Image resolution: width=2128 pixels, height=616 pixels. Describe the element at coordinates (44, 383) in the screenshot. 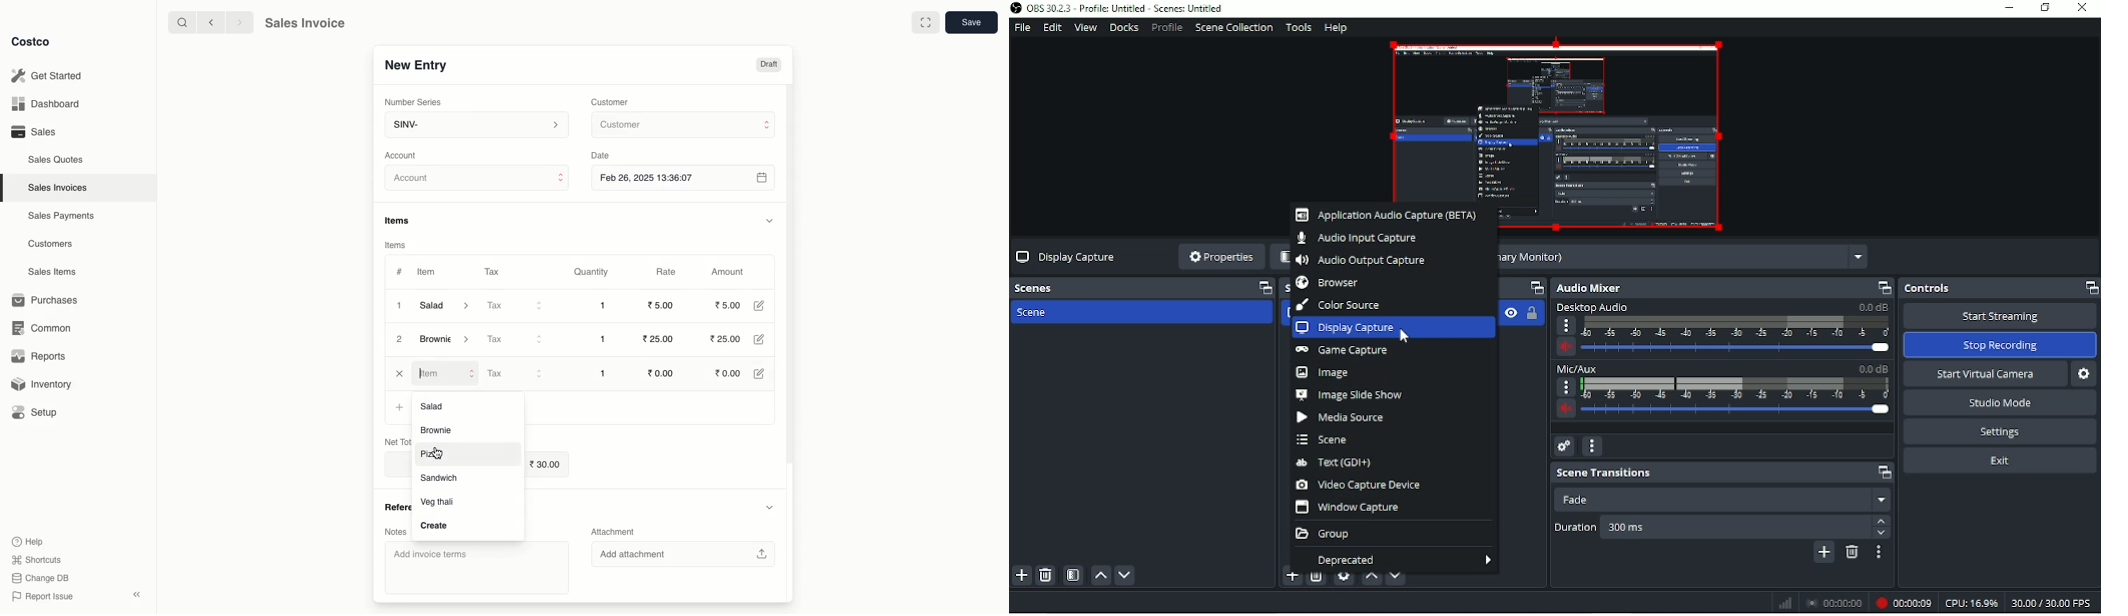

I see `Inventory` at that location.